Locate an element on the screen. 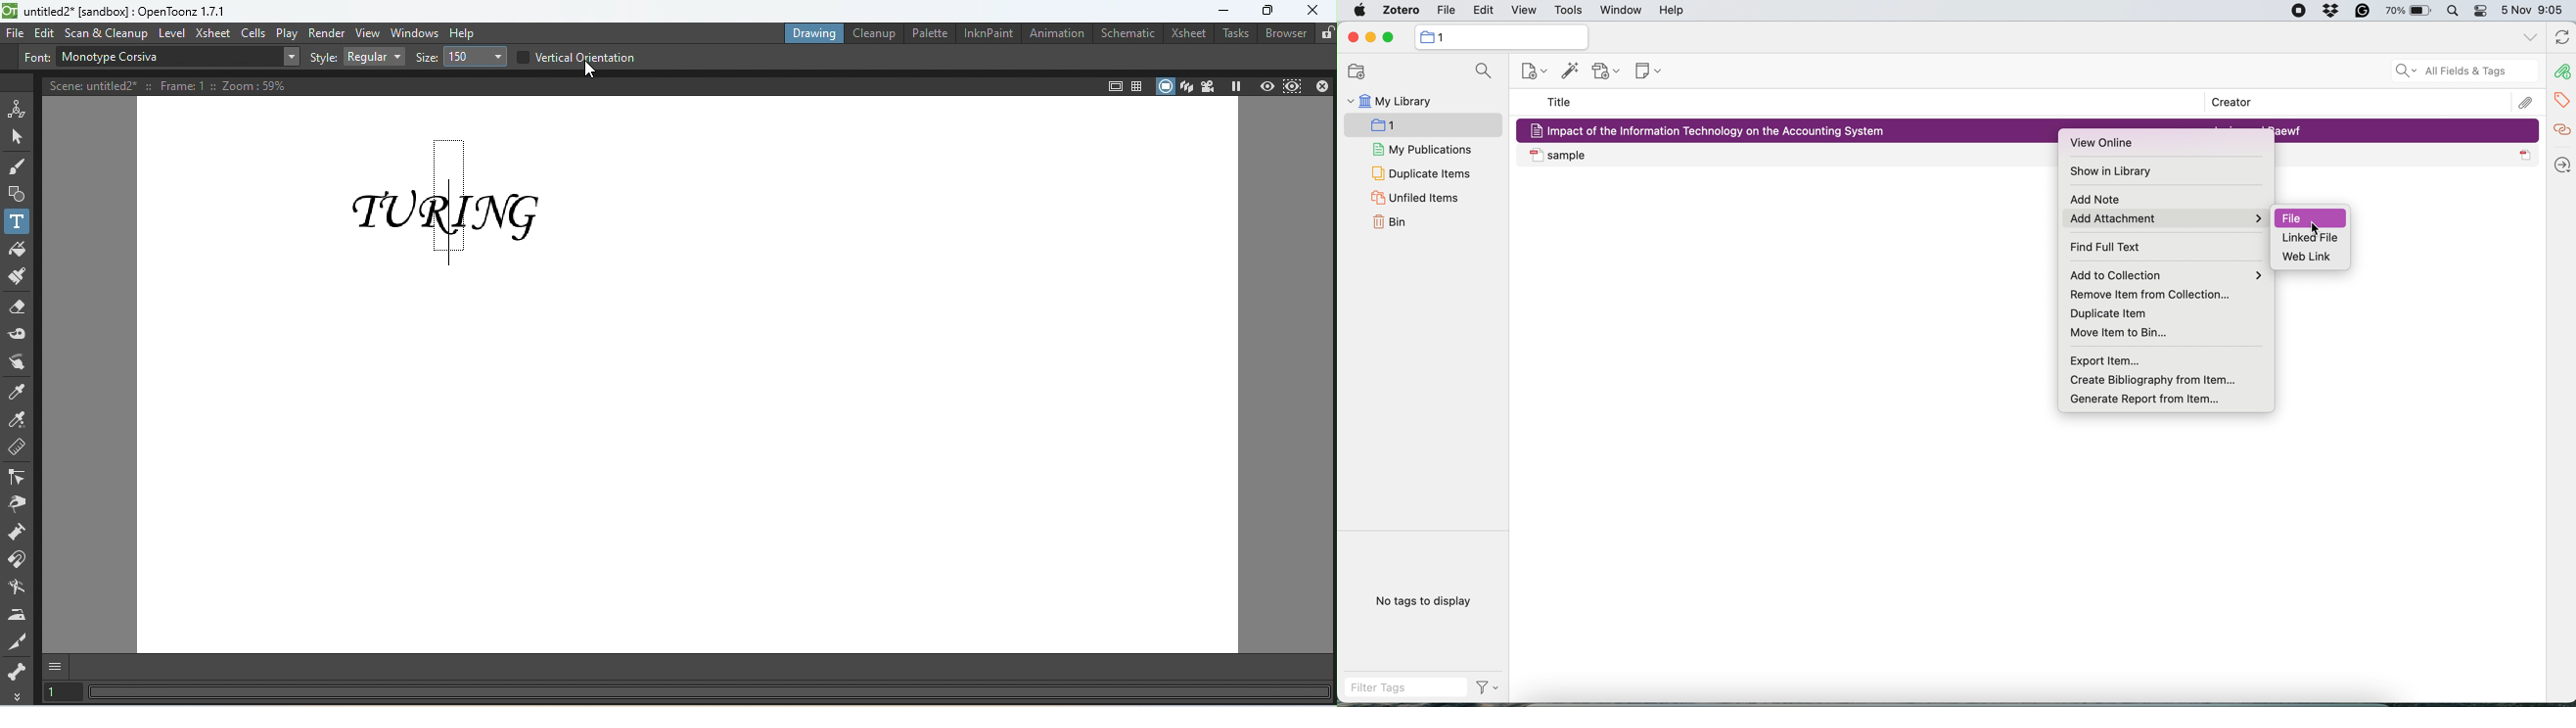  searcg is located at coordinates (1480, 73).